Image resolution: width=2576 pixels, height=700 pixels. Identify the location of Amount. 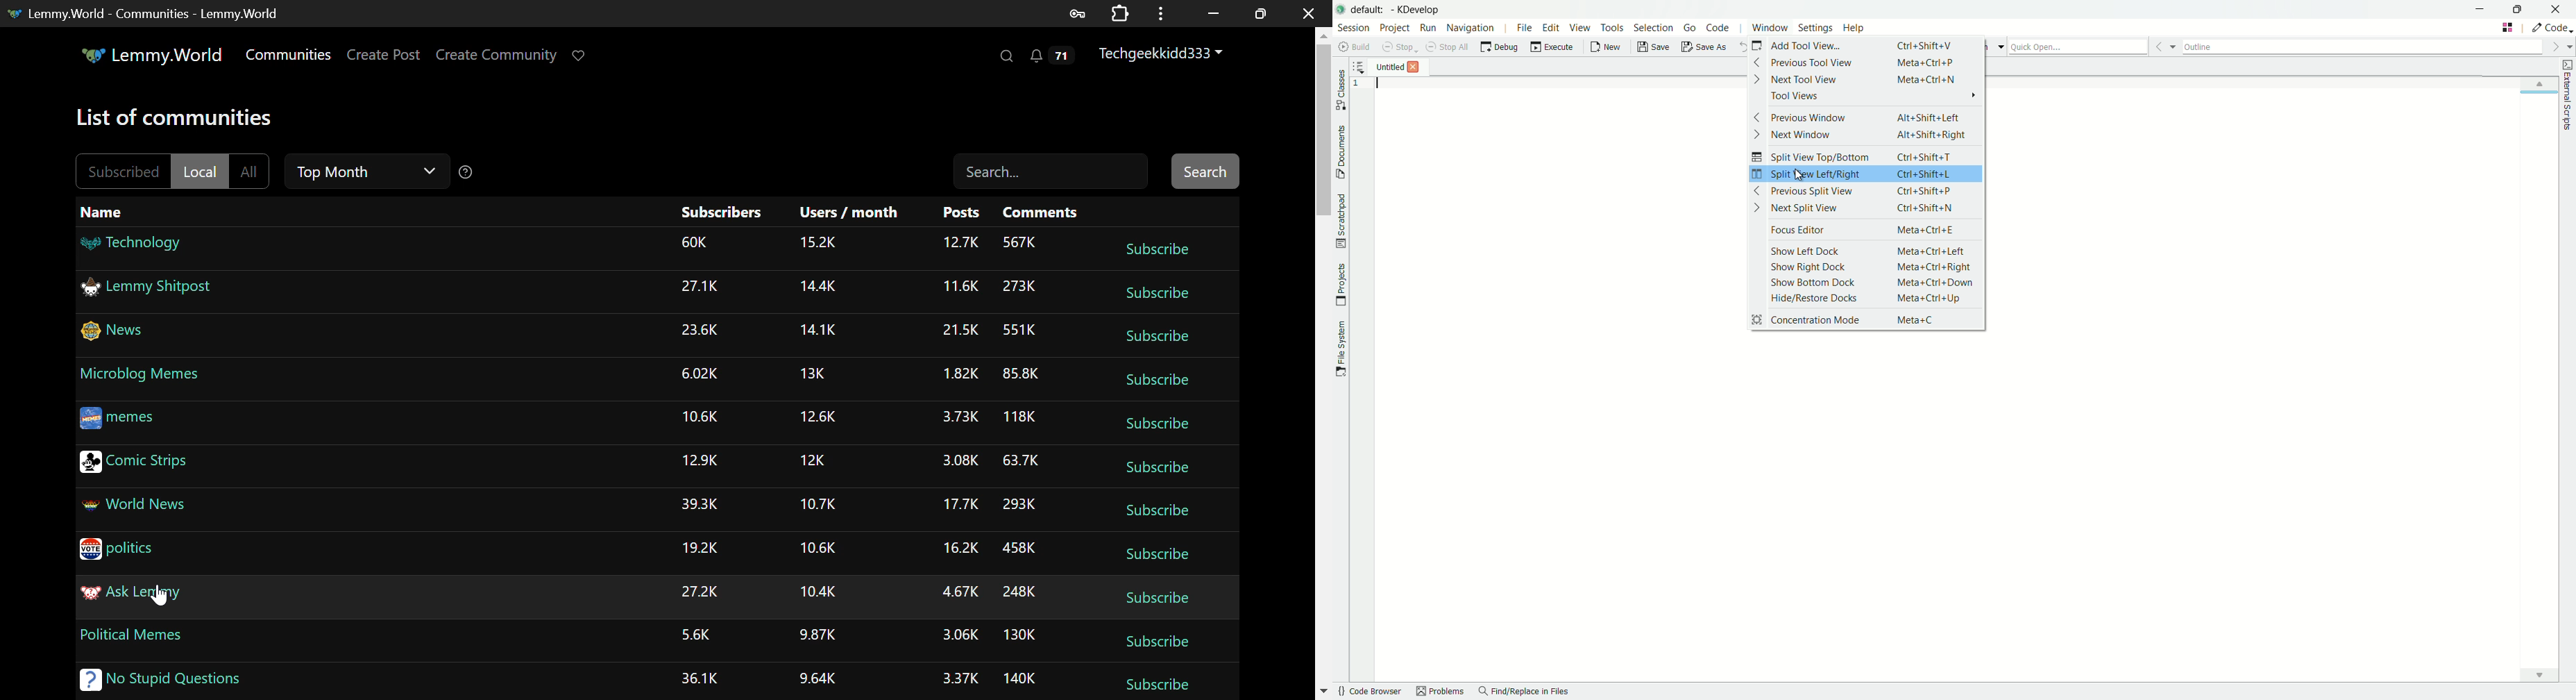
(821, 508).